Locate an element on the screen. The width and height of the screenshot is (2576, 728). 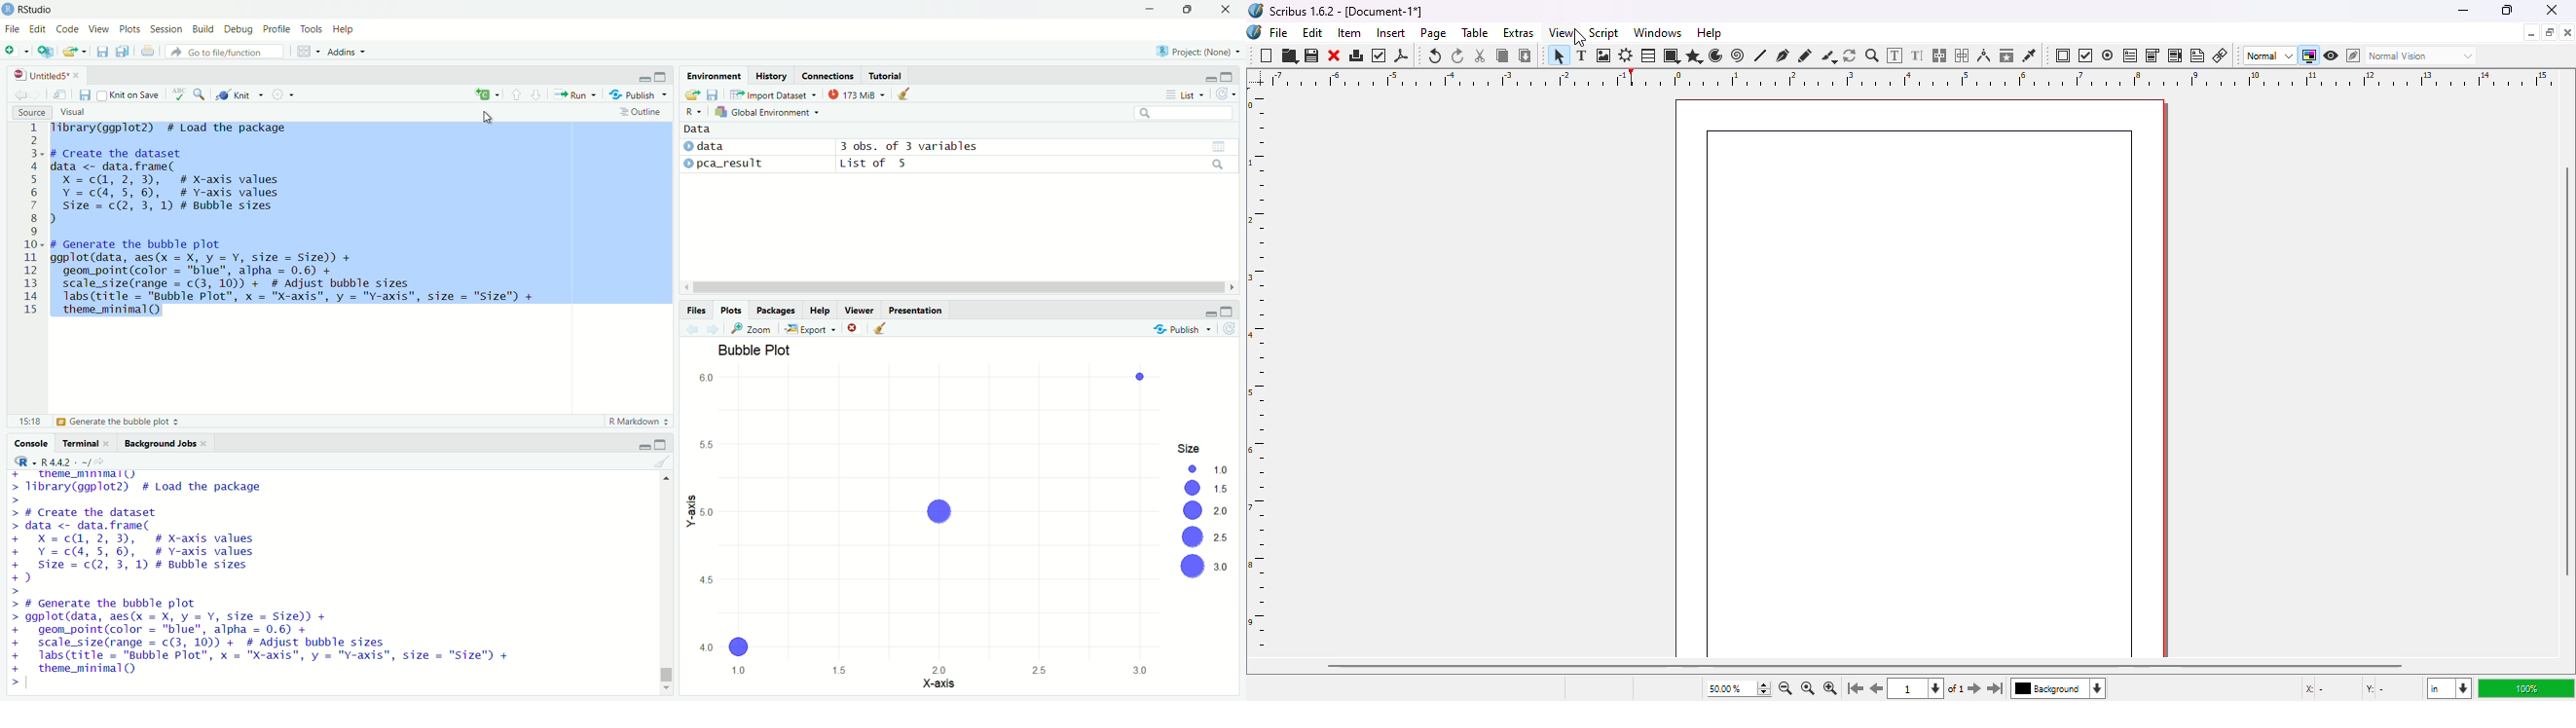
R markdown is located at coordinates (639, 421).